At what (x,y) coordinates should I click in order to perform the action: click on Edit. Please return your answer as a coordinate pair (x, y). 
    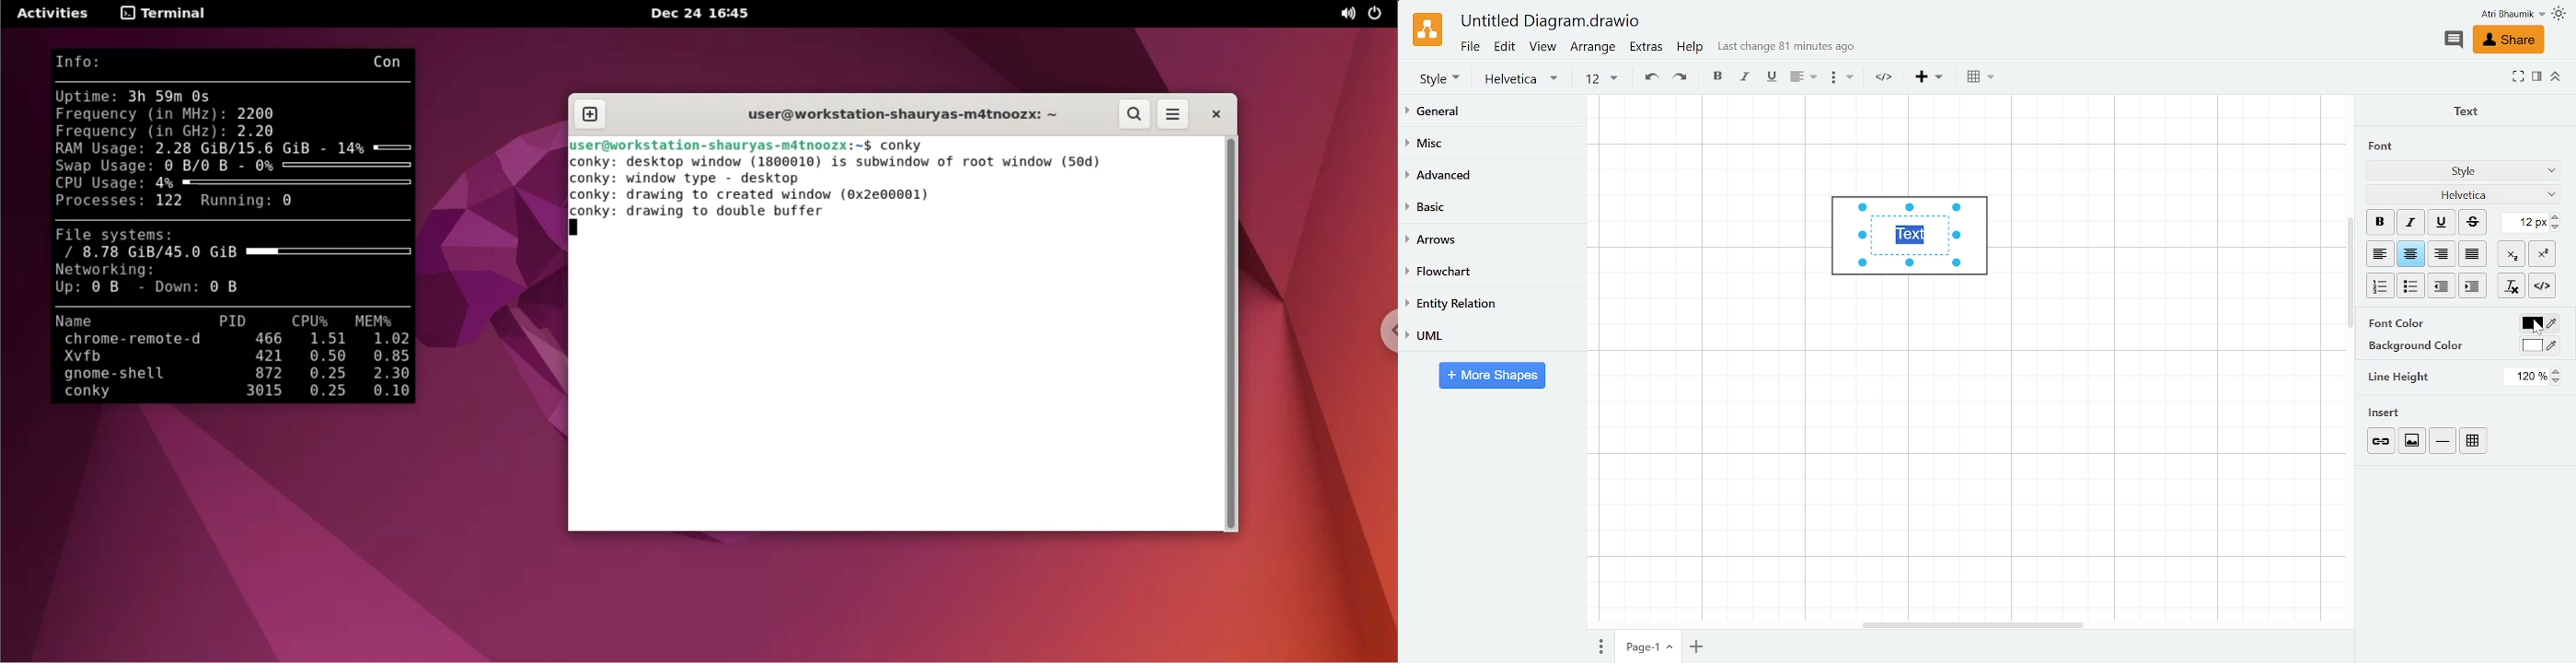
    Looking at the image, I should click on (1505, 47).